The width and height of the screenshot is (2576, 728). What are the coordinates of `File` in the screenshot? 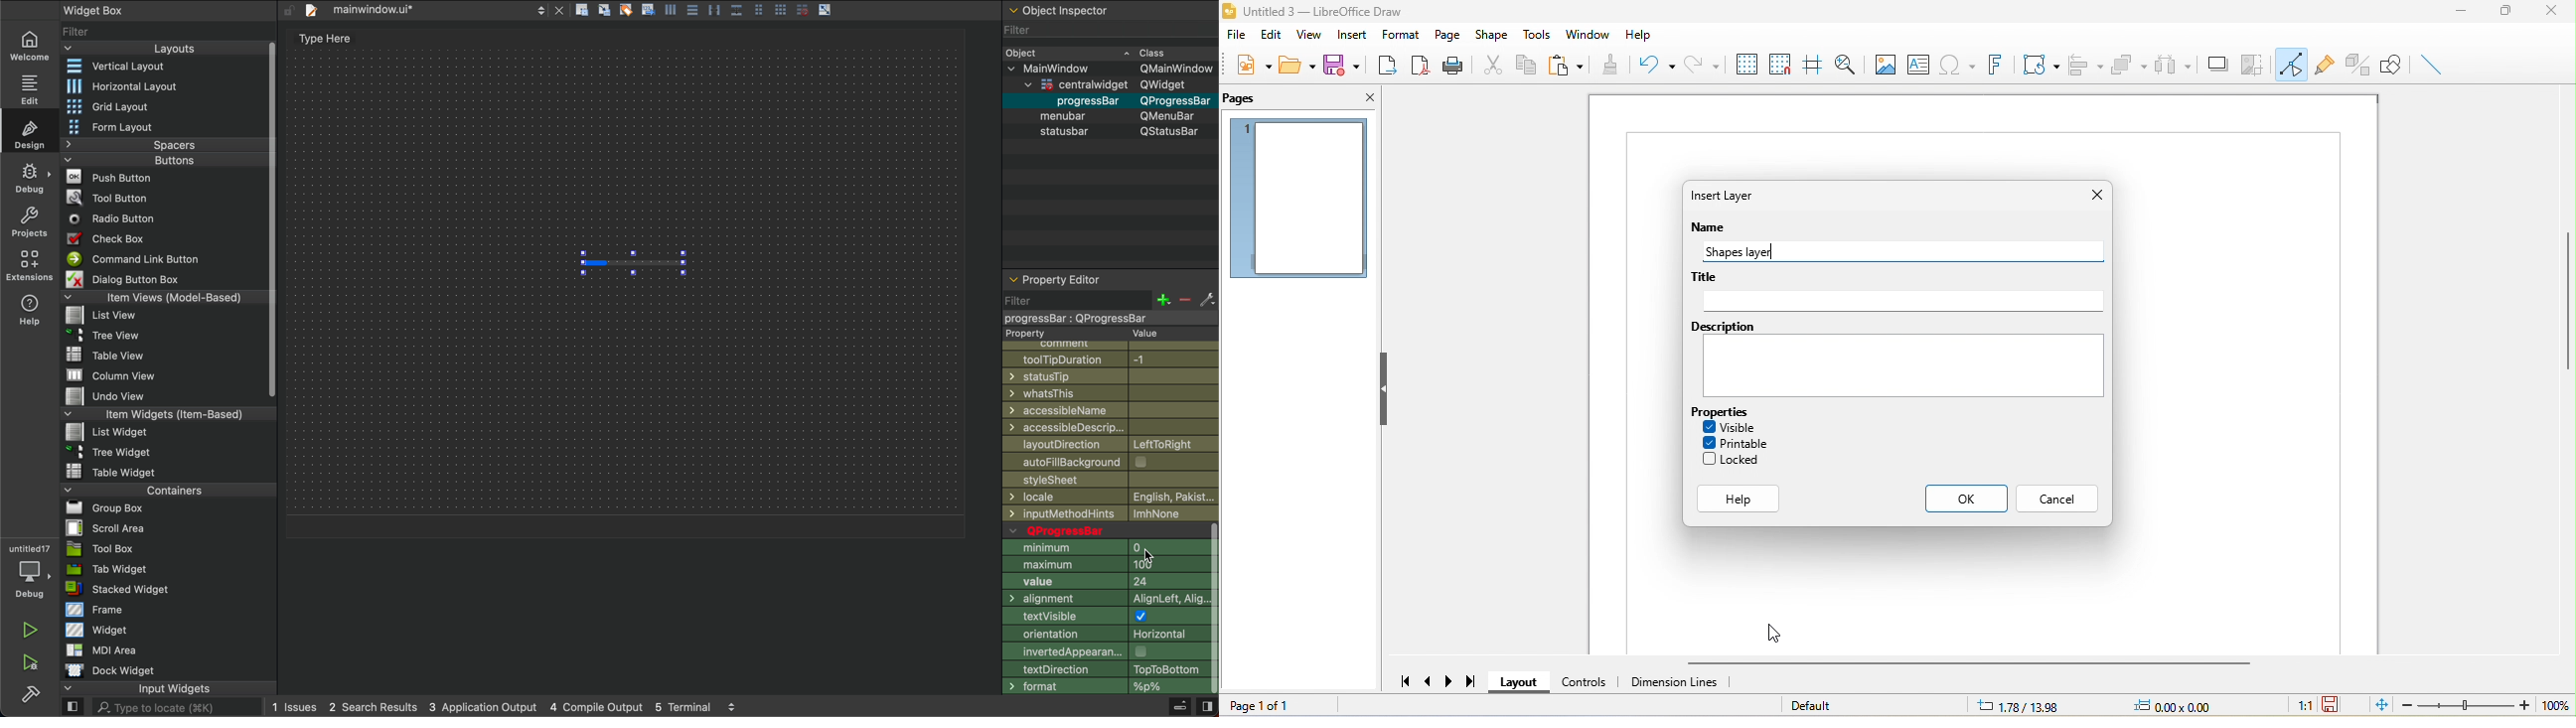 It's located at (112, 471).